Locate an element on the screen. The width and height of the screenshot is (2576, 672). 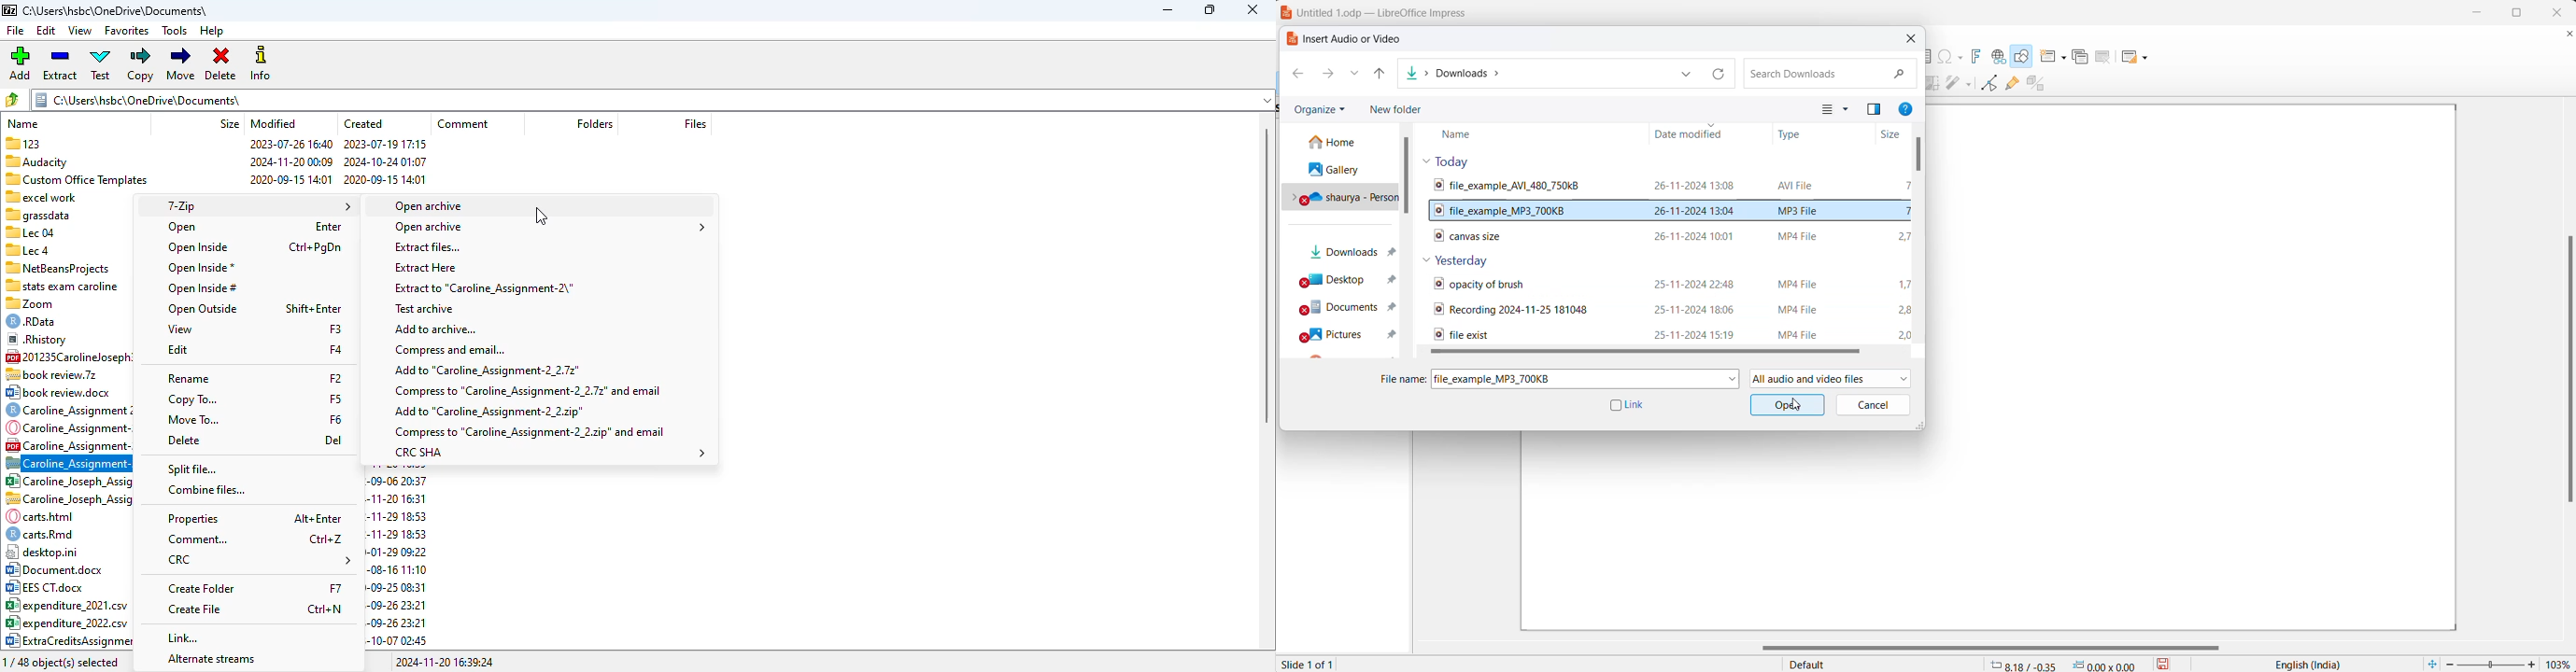
files is located at coordinates (692, 123).